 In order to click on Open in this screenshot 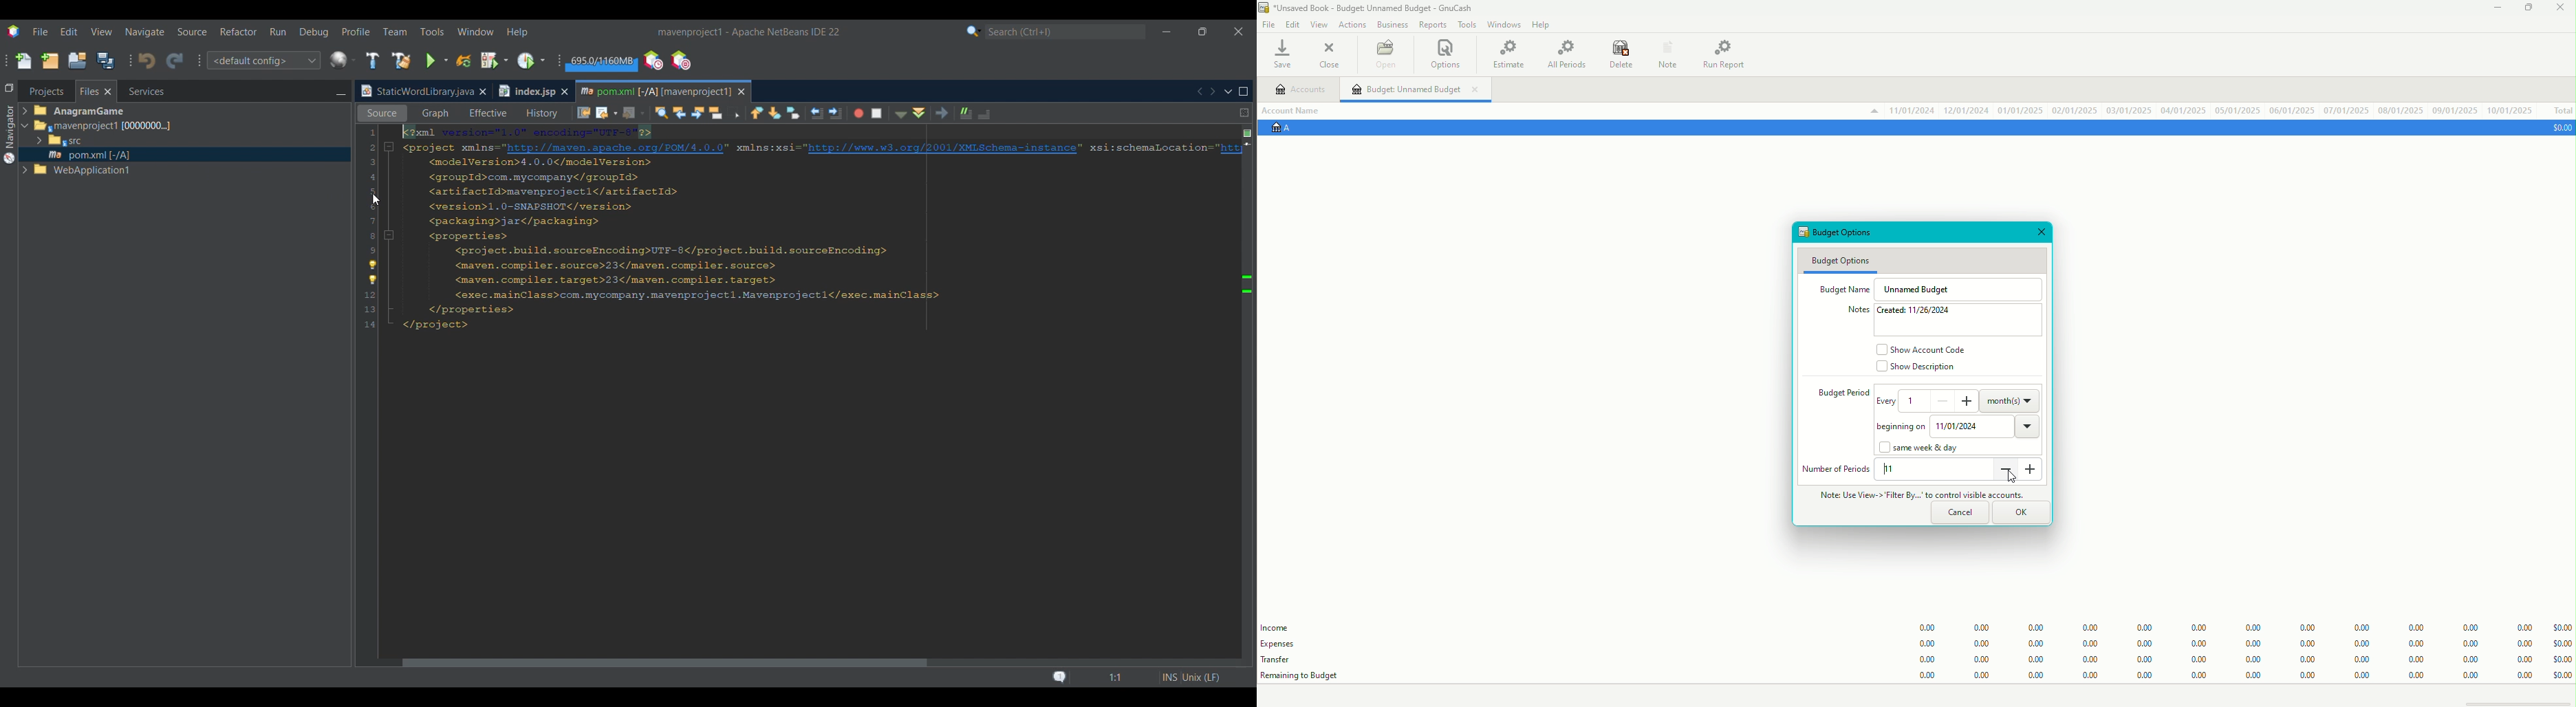, I will do `click(1385, 56)`.